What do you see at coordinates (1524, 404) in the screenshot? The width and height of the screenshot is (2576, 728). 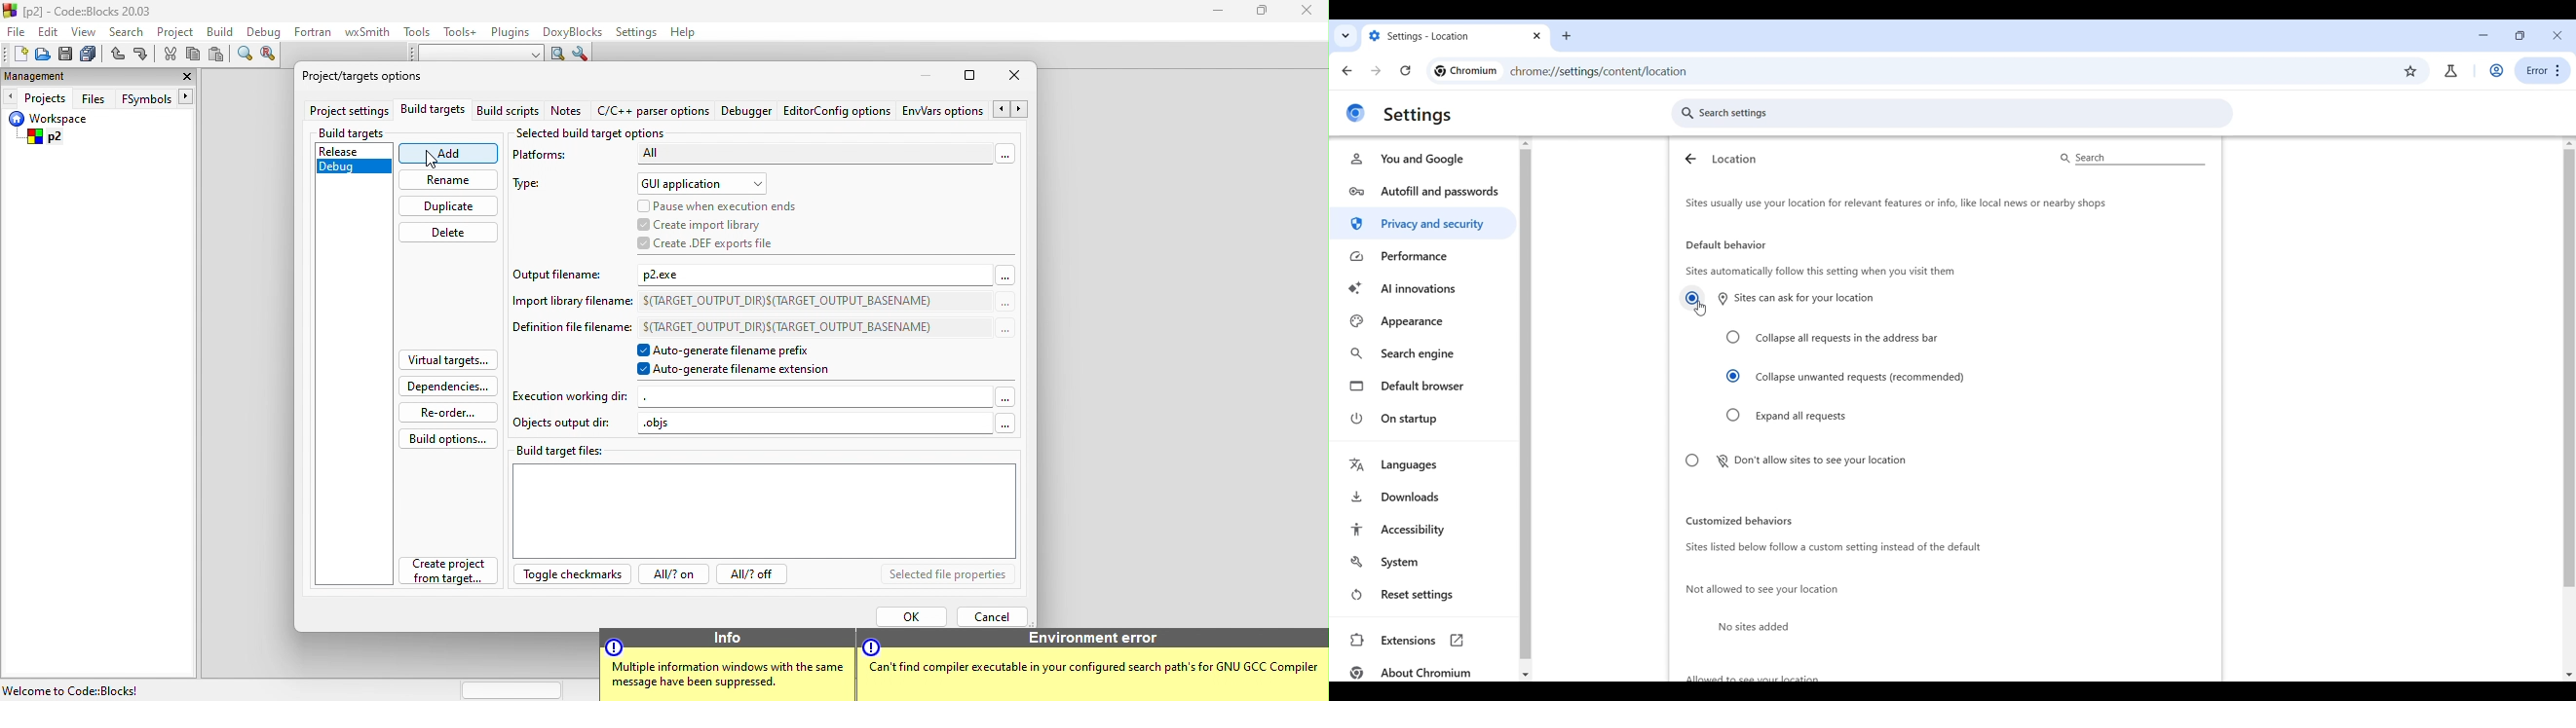 I see `Vertical slide bar` at bounding box center [1524, 404].